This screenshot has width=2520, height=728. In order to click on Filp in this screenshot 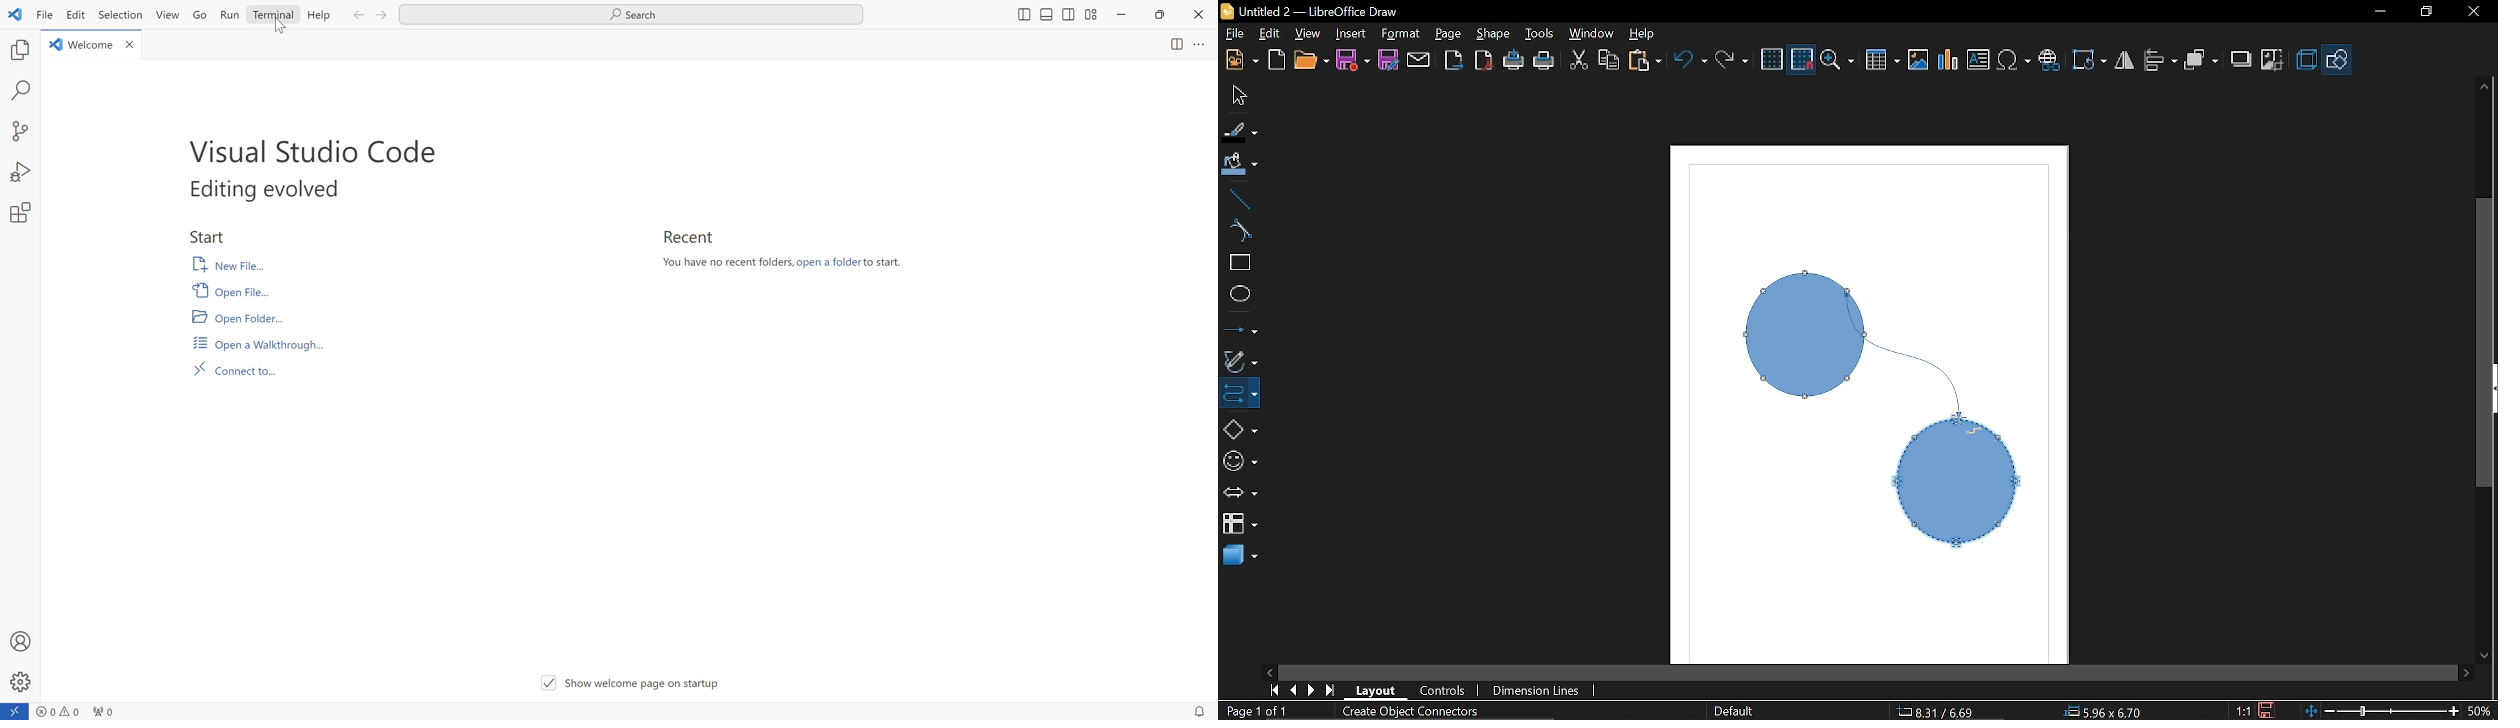, I will do `click(2125, 63)`.